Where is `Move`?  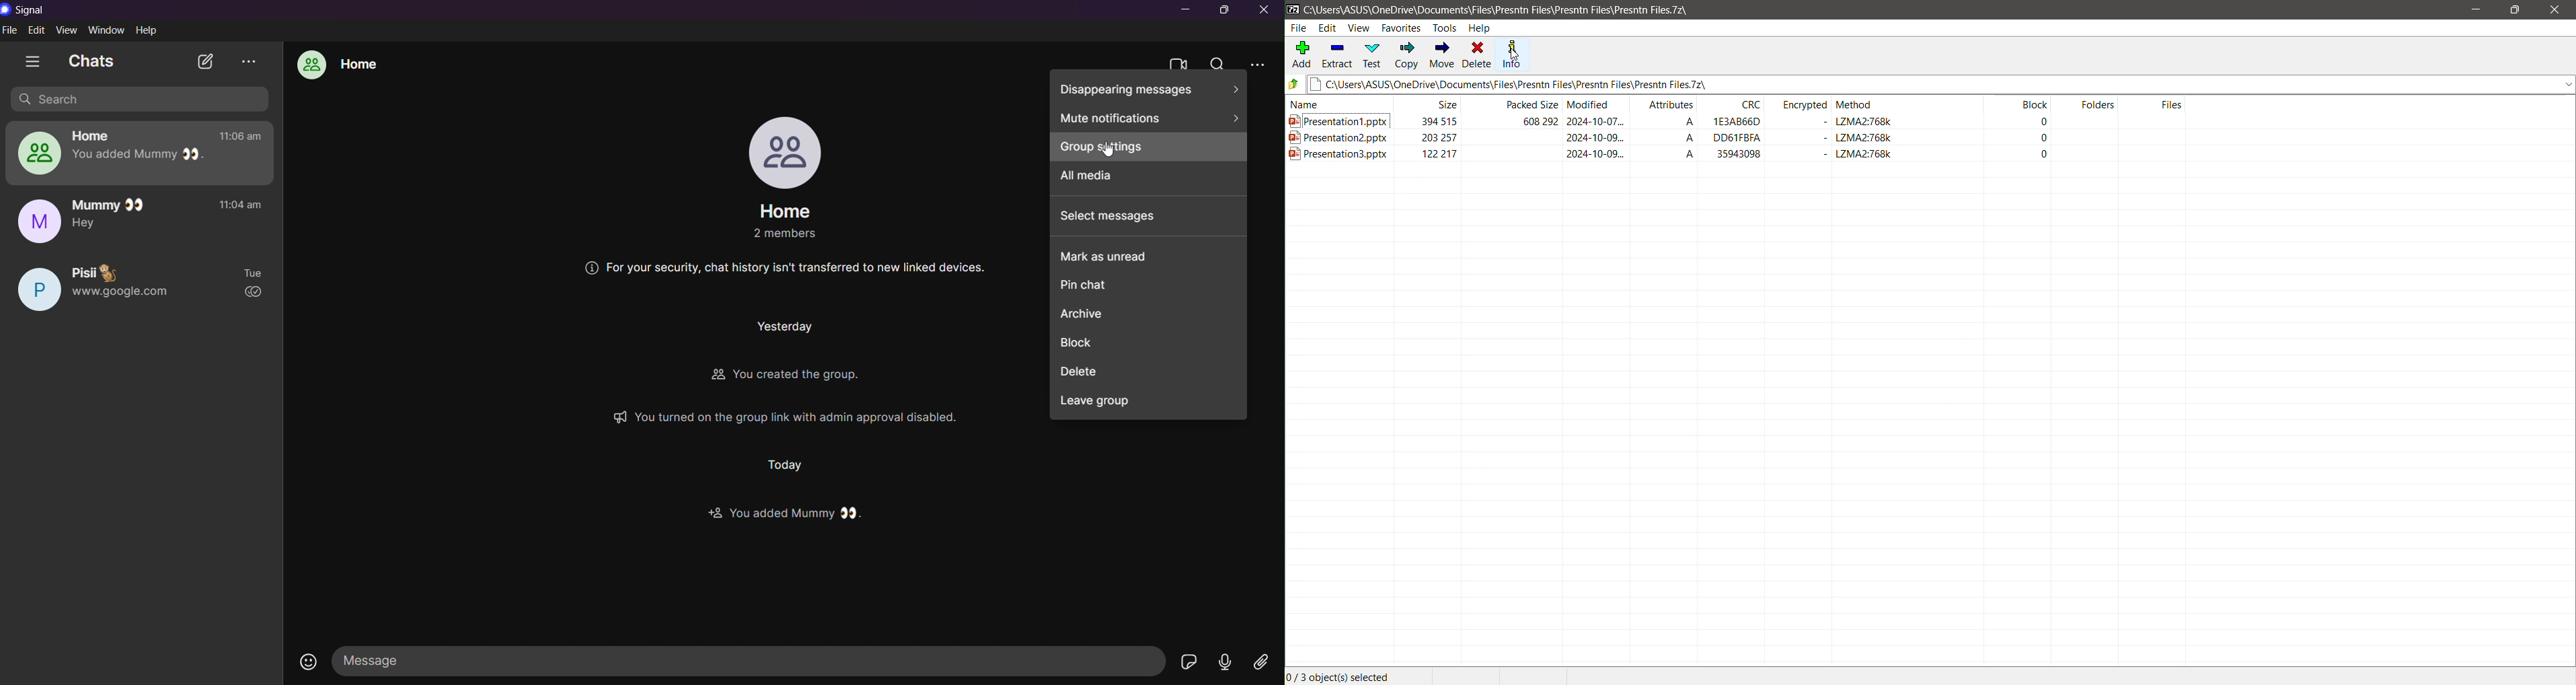
Move is located at coordinates (1442, 55).